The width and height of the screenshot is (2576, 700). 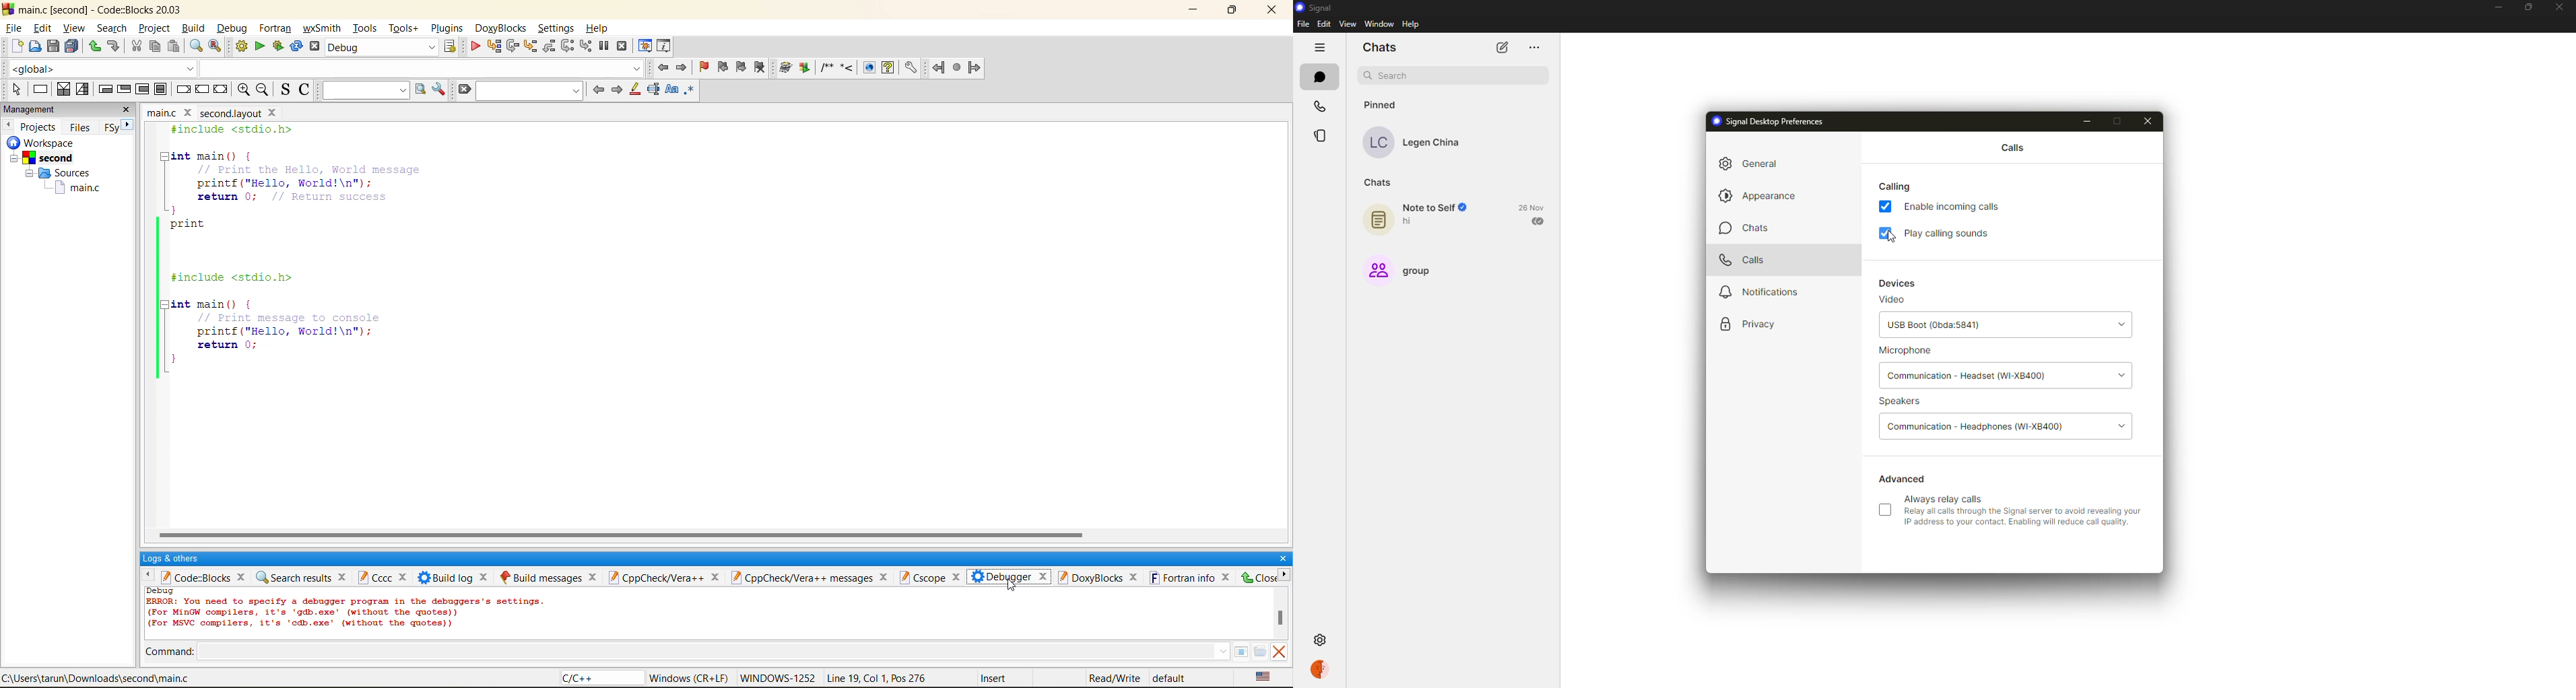 What do you see at coordinates (742, 71) in the screenshot?
I see `next bookmark` at bounding box center [742, 71].